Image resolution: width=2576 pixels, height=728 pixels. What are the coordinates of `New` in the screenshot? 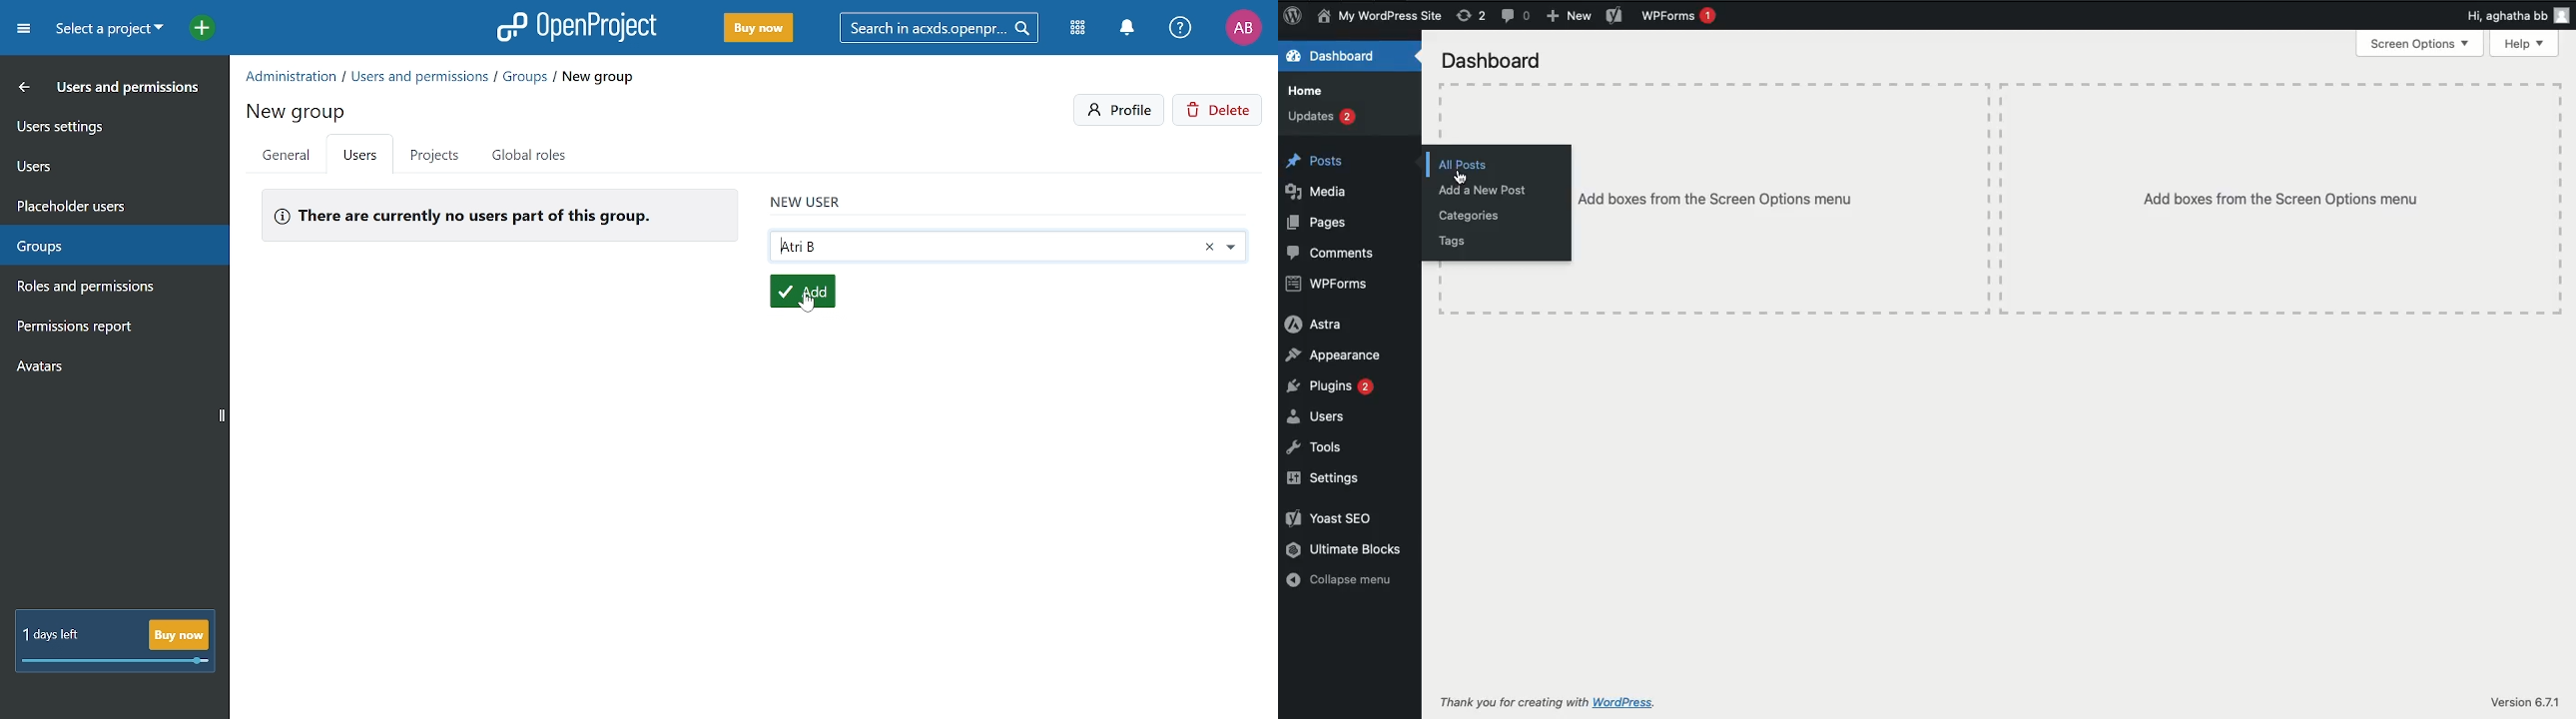 It's located at (1570, 16).